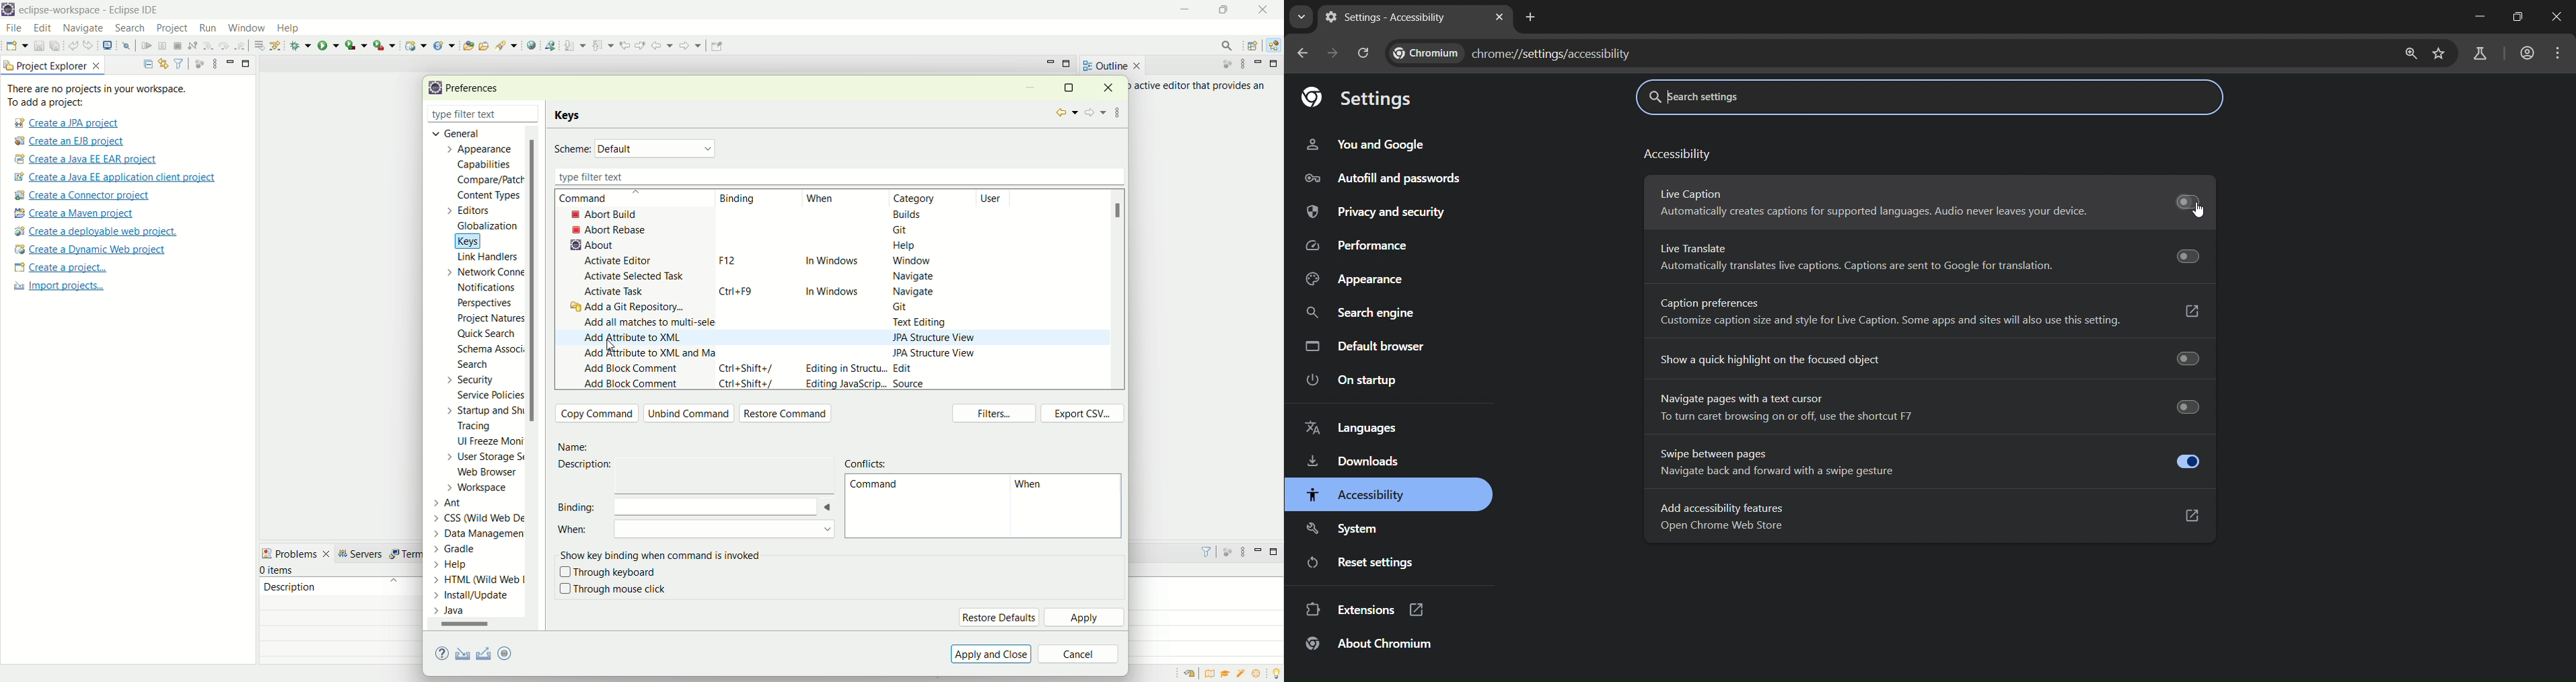 Image resolution: width=2576 pixels, height=700 pixels. Describe the element at coordinates (84, 29) in the screenshot. I see `navigate` at that location.